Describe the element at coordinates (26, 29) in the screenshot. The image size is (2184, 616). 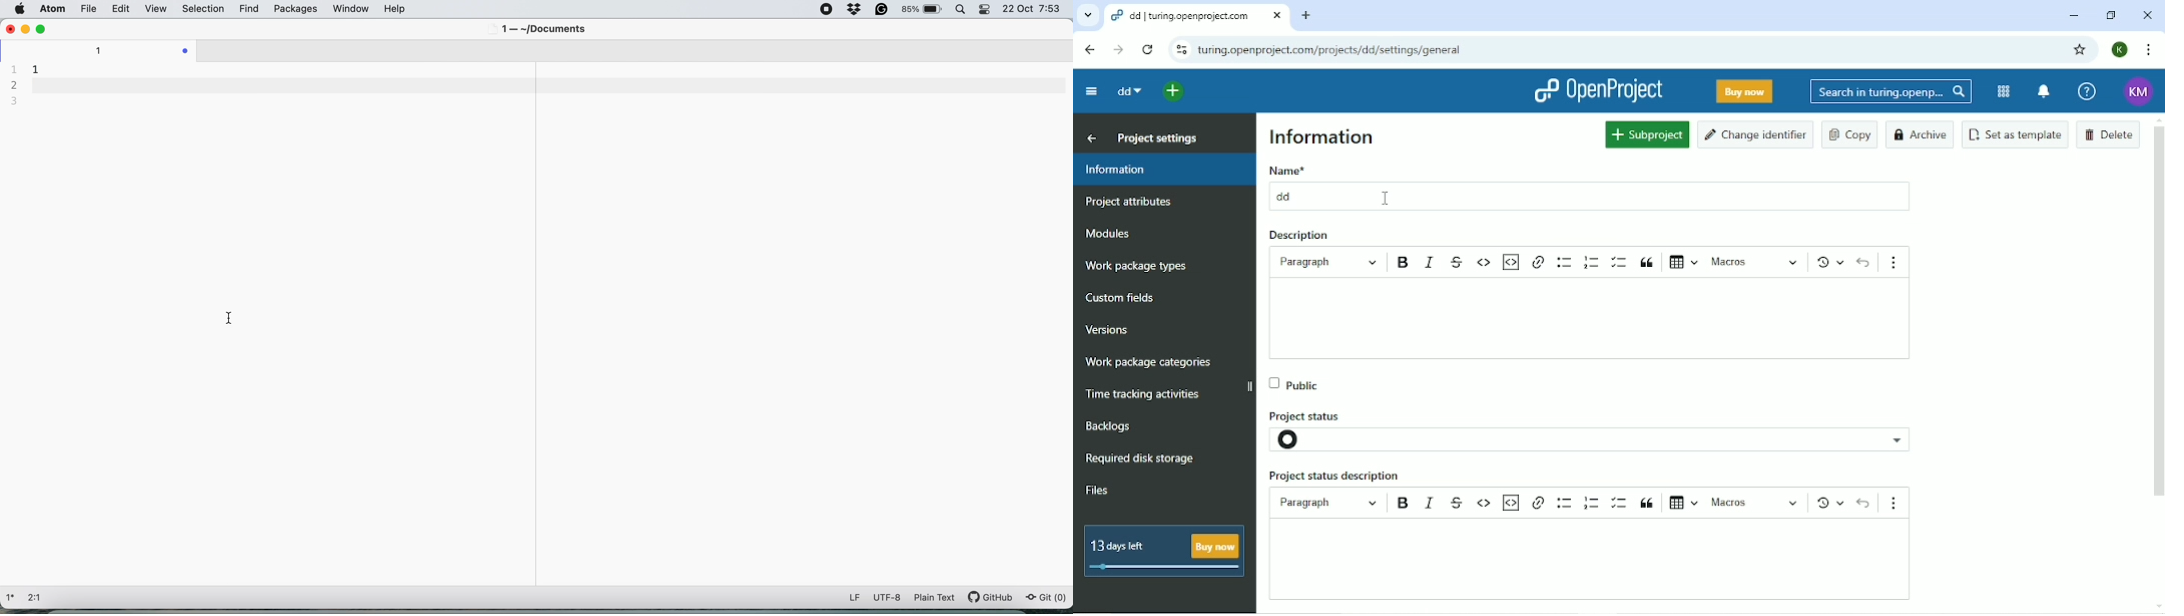
I see `minimise` at that location.